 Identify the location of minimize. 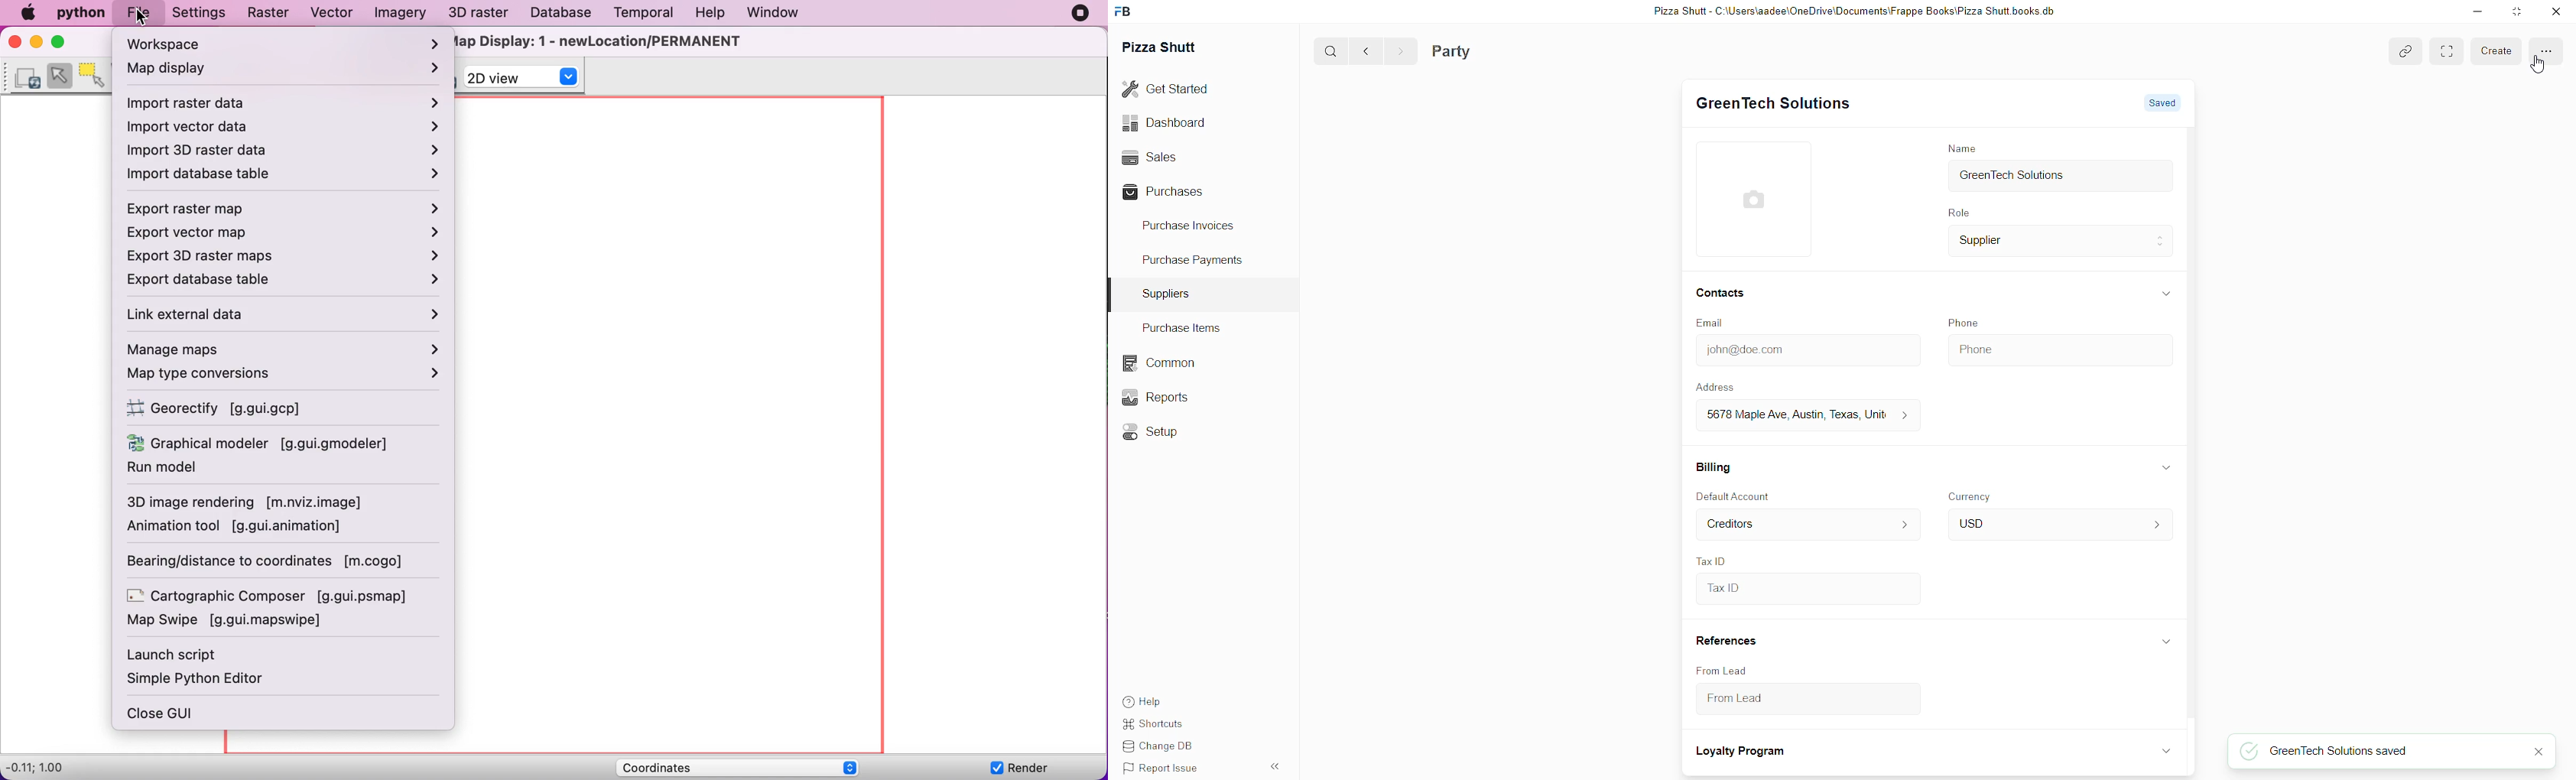
(2476, 14).